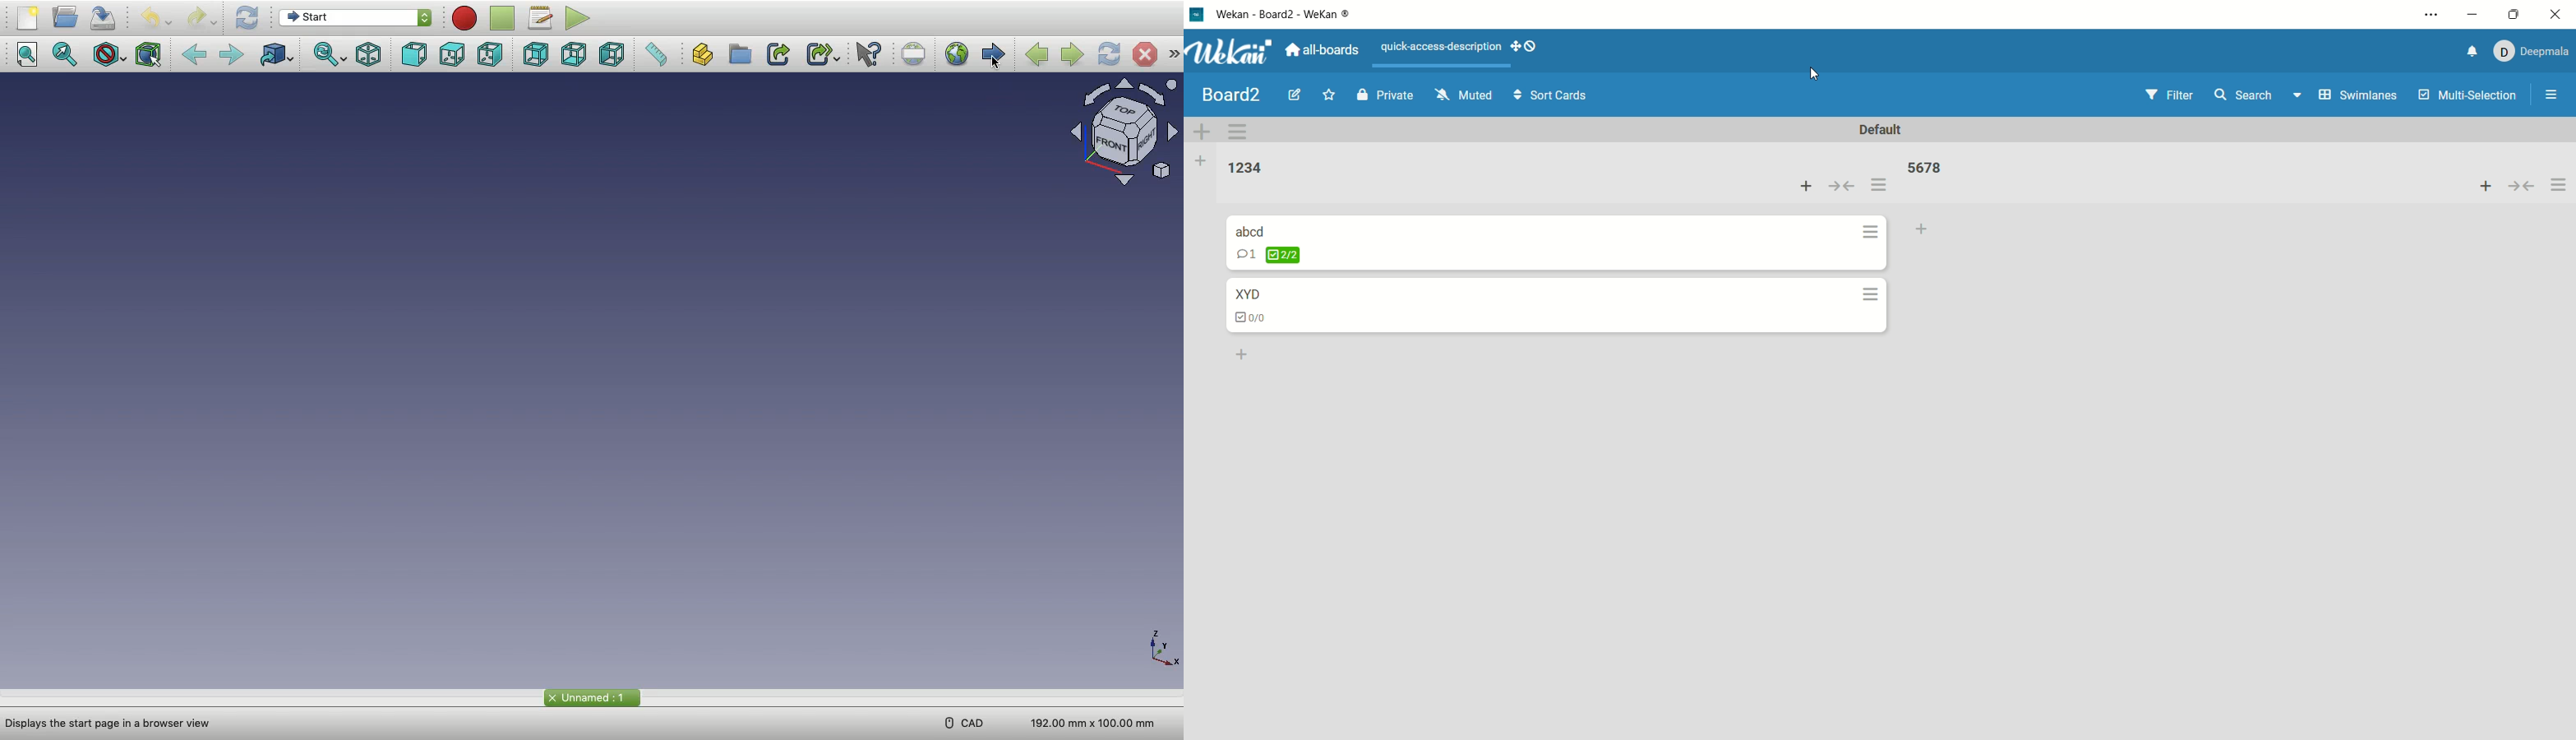 Image resolution: width=2576 pixels, height=756 pixels. Describe the element at coordinates (1095, 722) in the screenshot. I see `Dimension` at that location.